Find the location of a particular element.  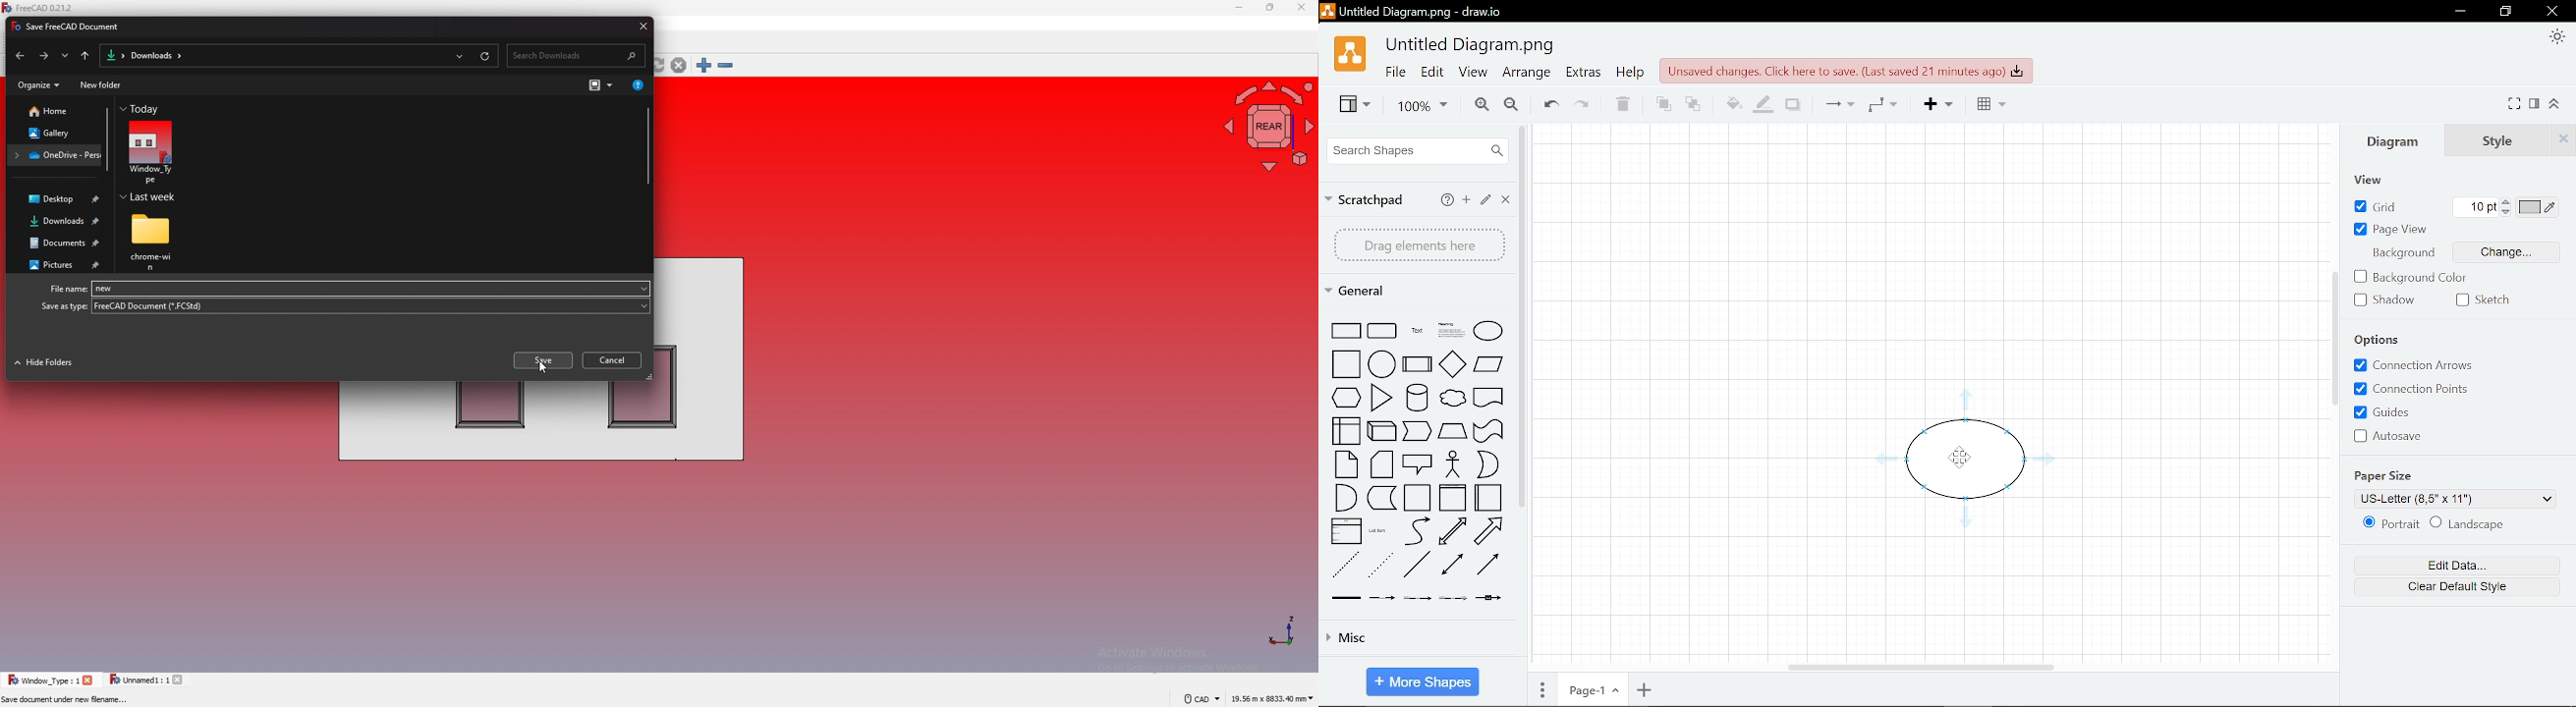

get help is located at coordinates (637, 84).